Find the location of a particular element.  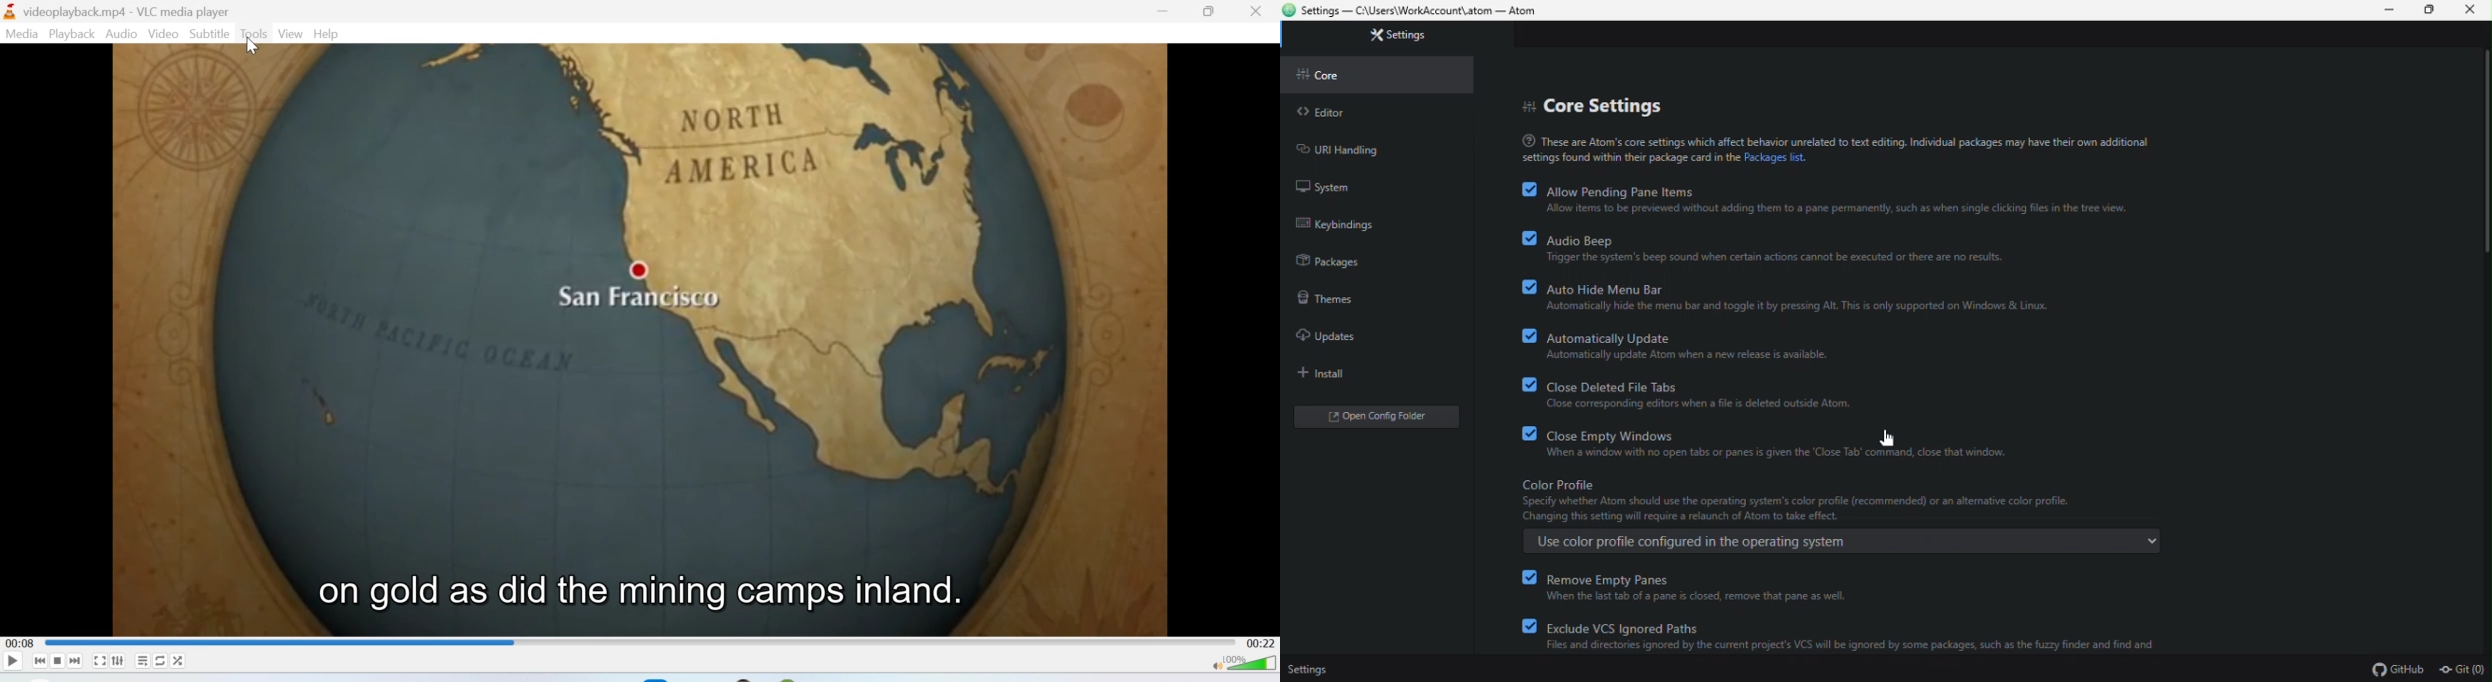

text is located at coordinates (1843, 149).